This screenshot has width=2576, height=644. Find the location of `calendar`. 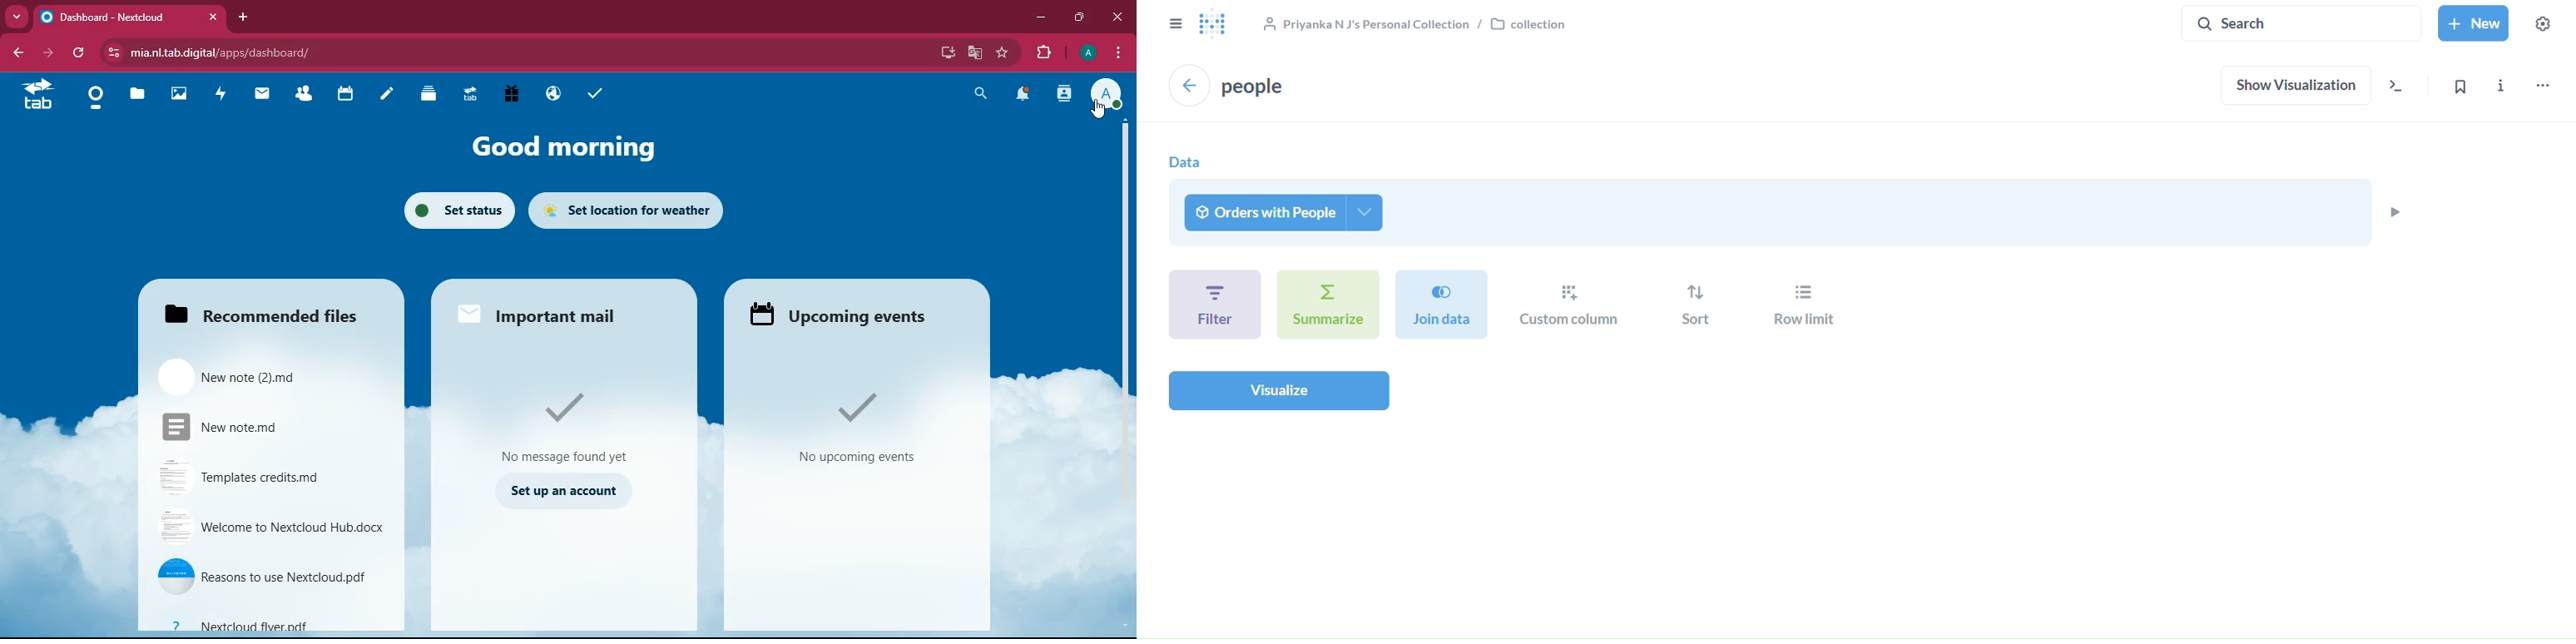

calendar is located at coordinates (343, 94).